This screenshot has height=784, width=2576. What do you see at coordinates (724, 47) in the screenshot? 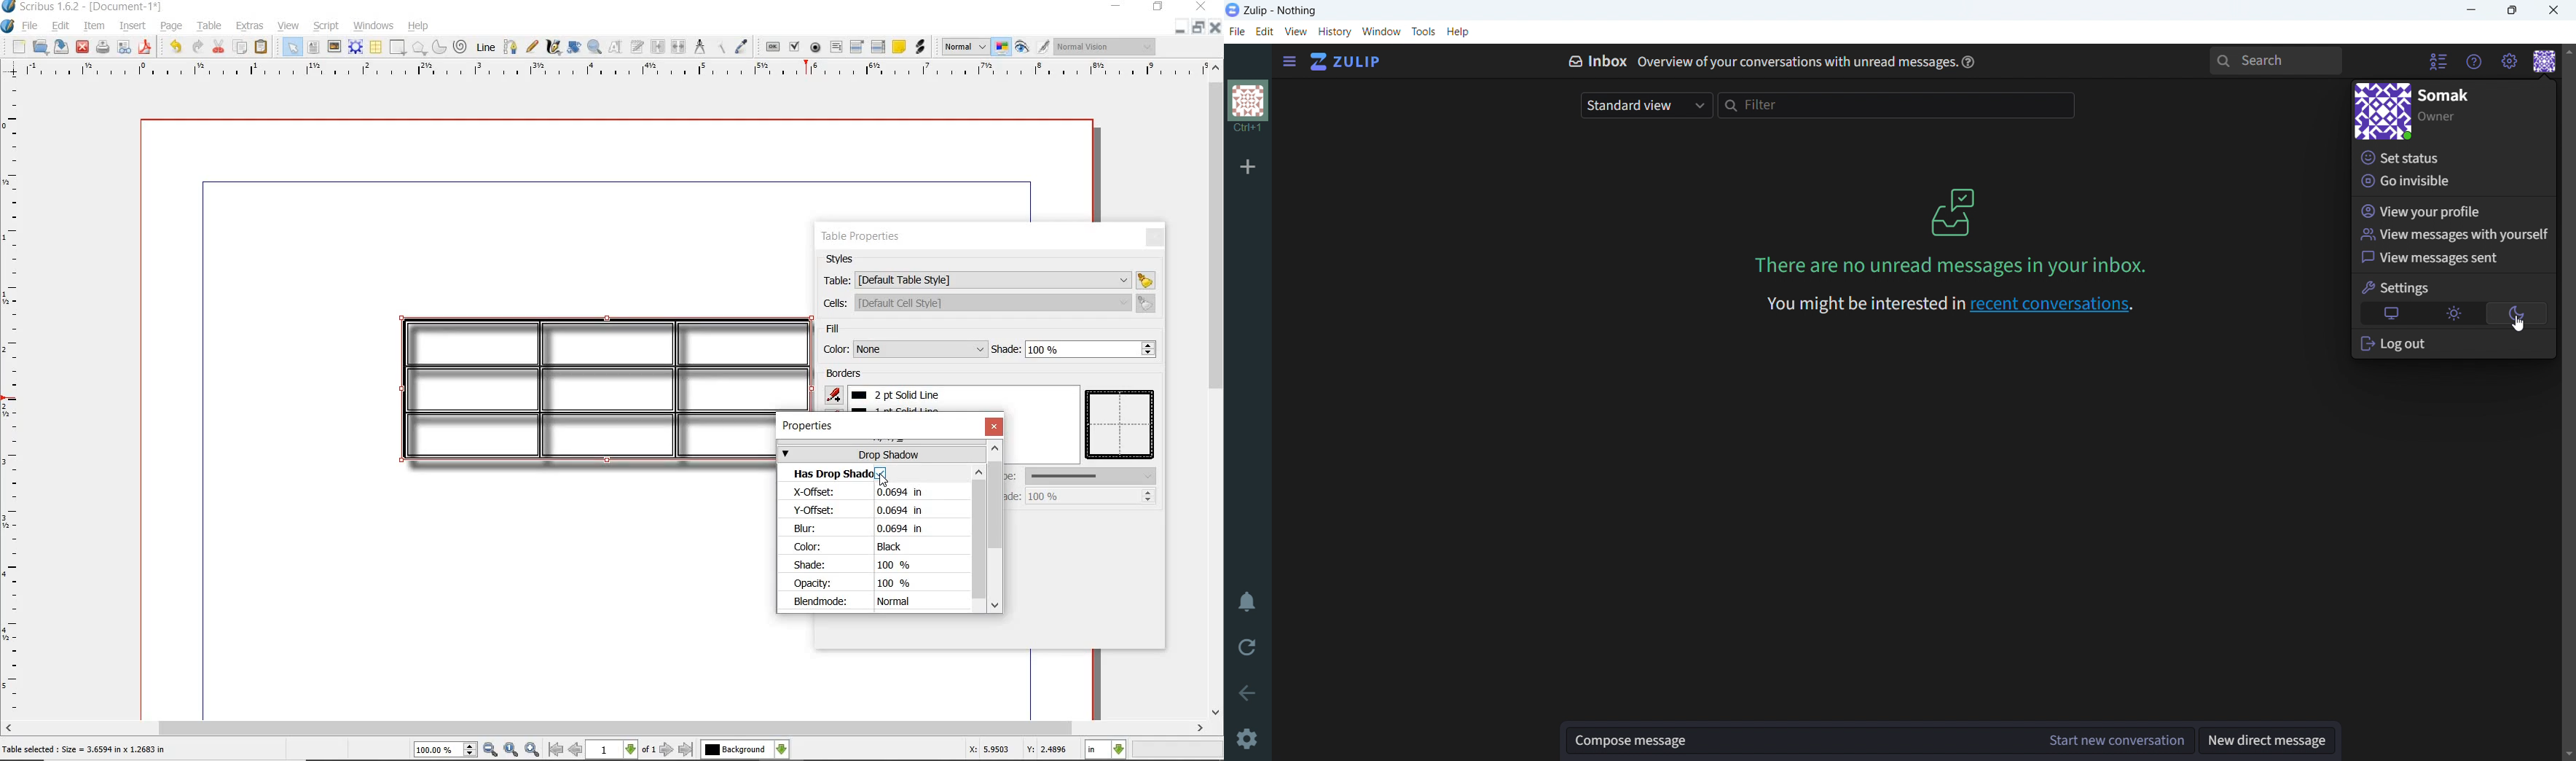
I see `copy item properties` at bounding box center [724, 47].